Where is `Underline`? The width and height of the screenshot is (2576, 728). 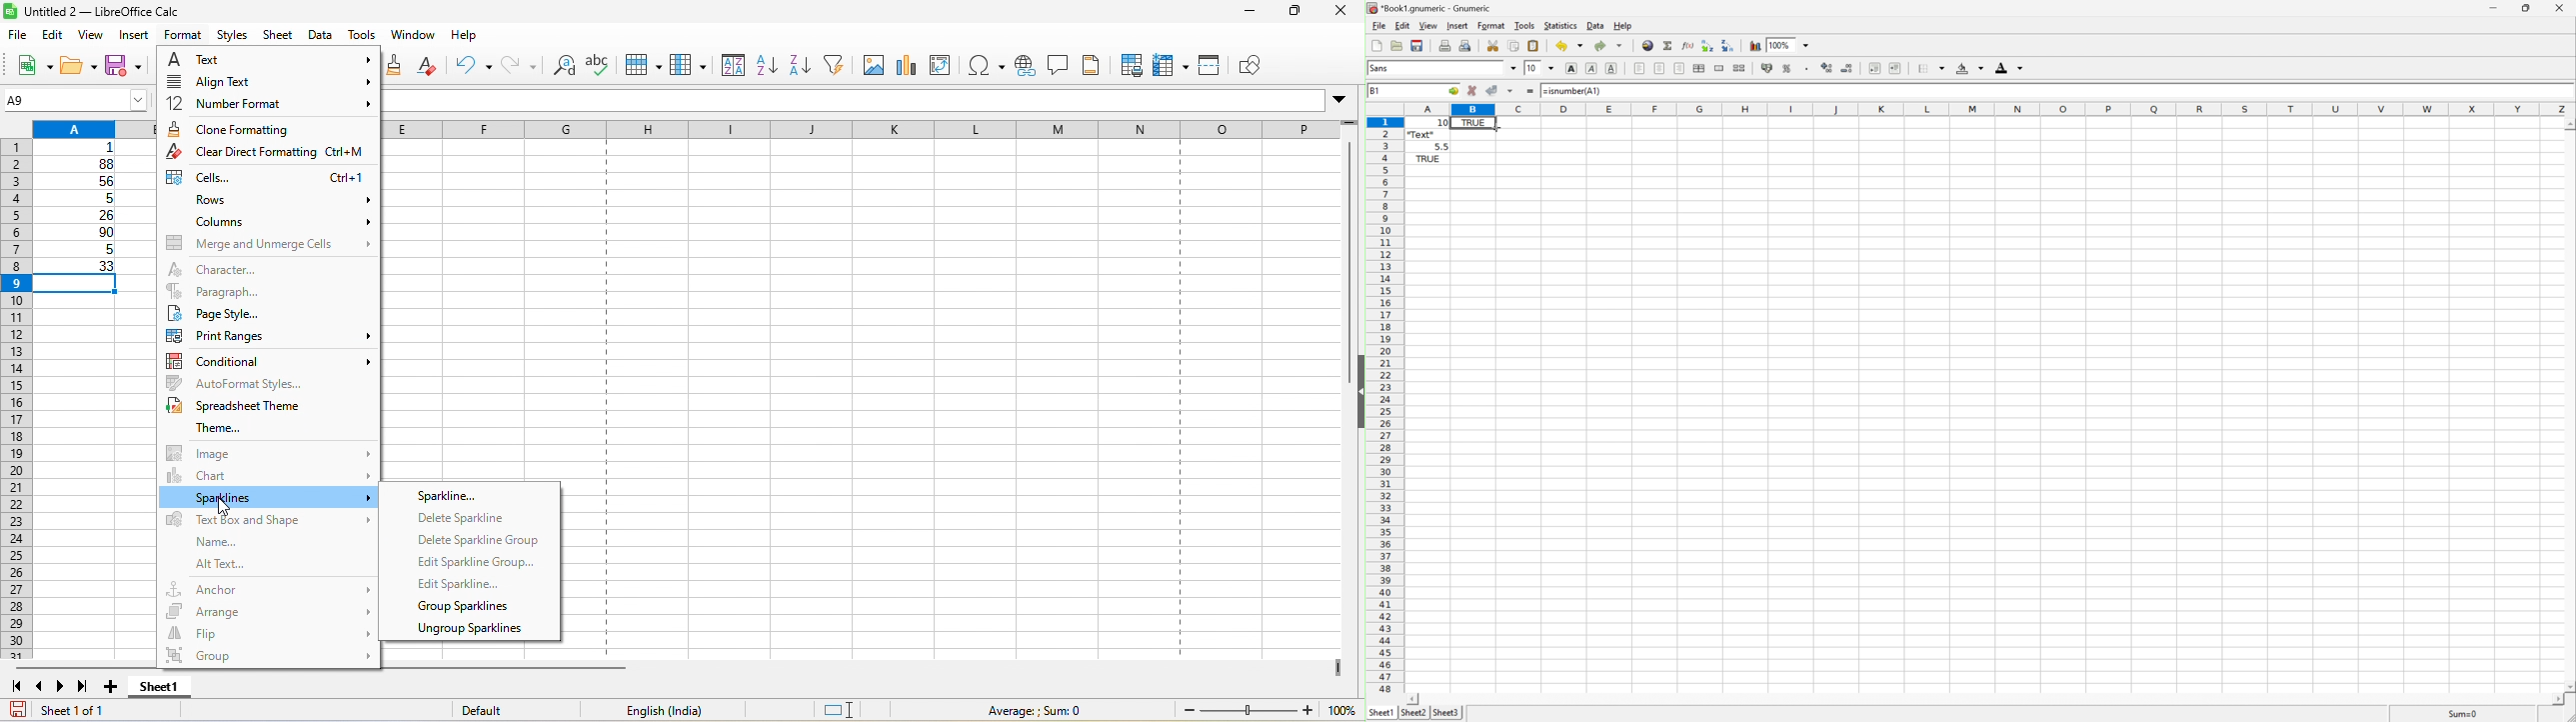 Underline is located at coordinates (1611, 68).